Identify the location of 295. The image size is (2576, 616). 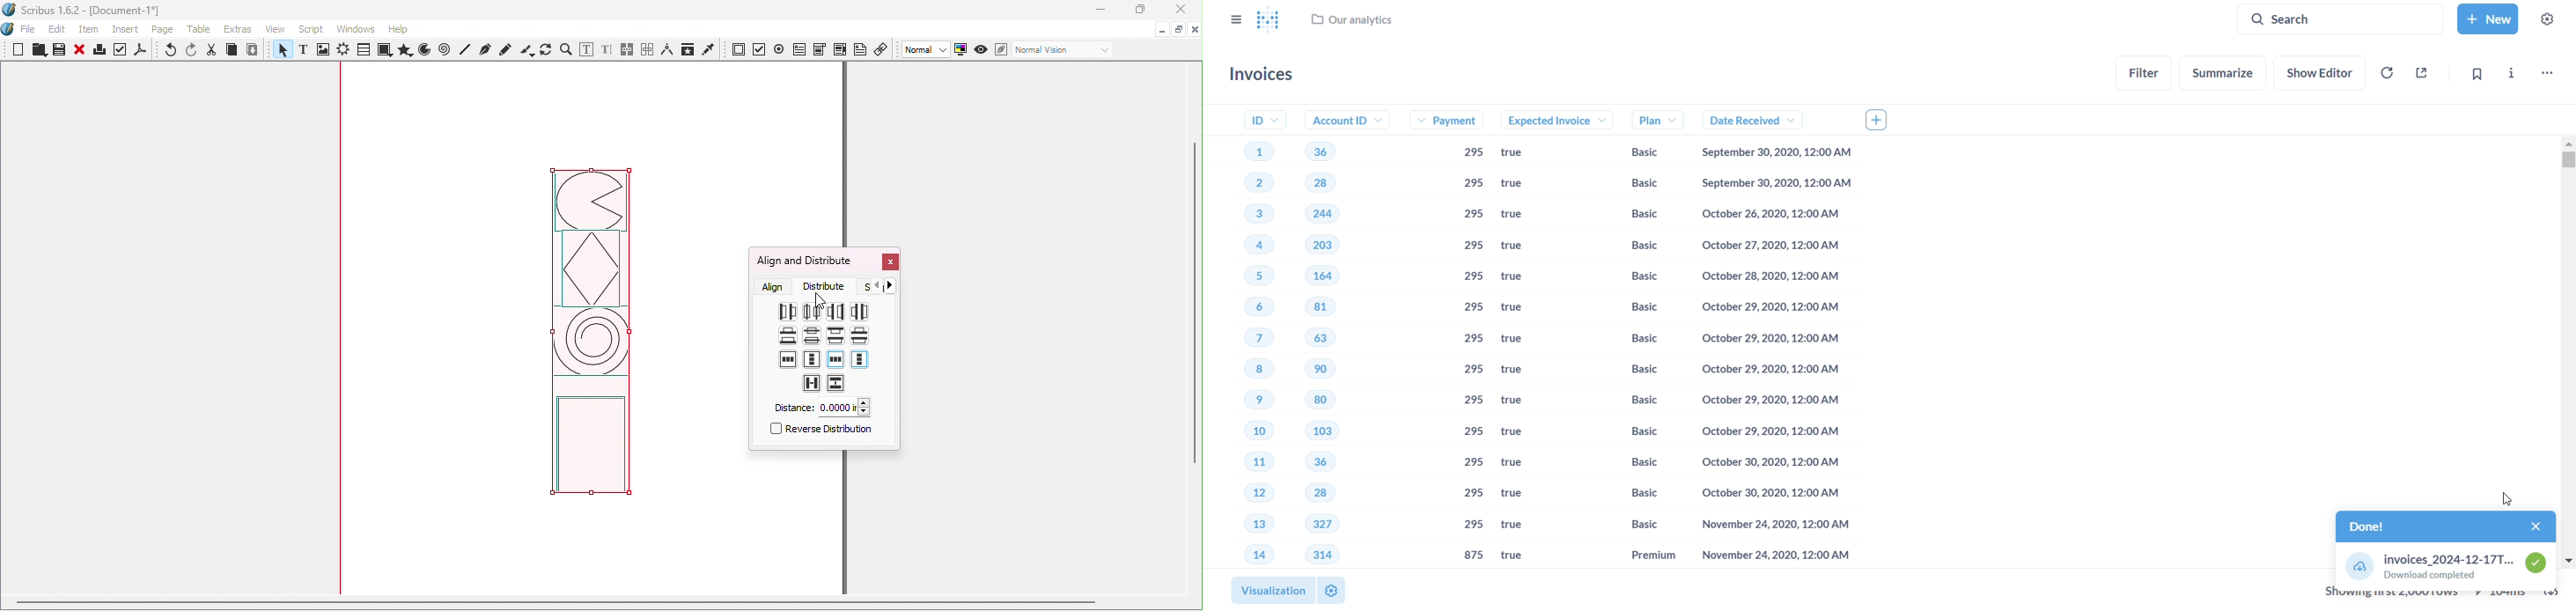
(1472, 215).